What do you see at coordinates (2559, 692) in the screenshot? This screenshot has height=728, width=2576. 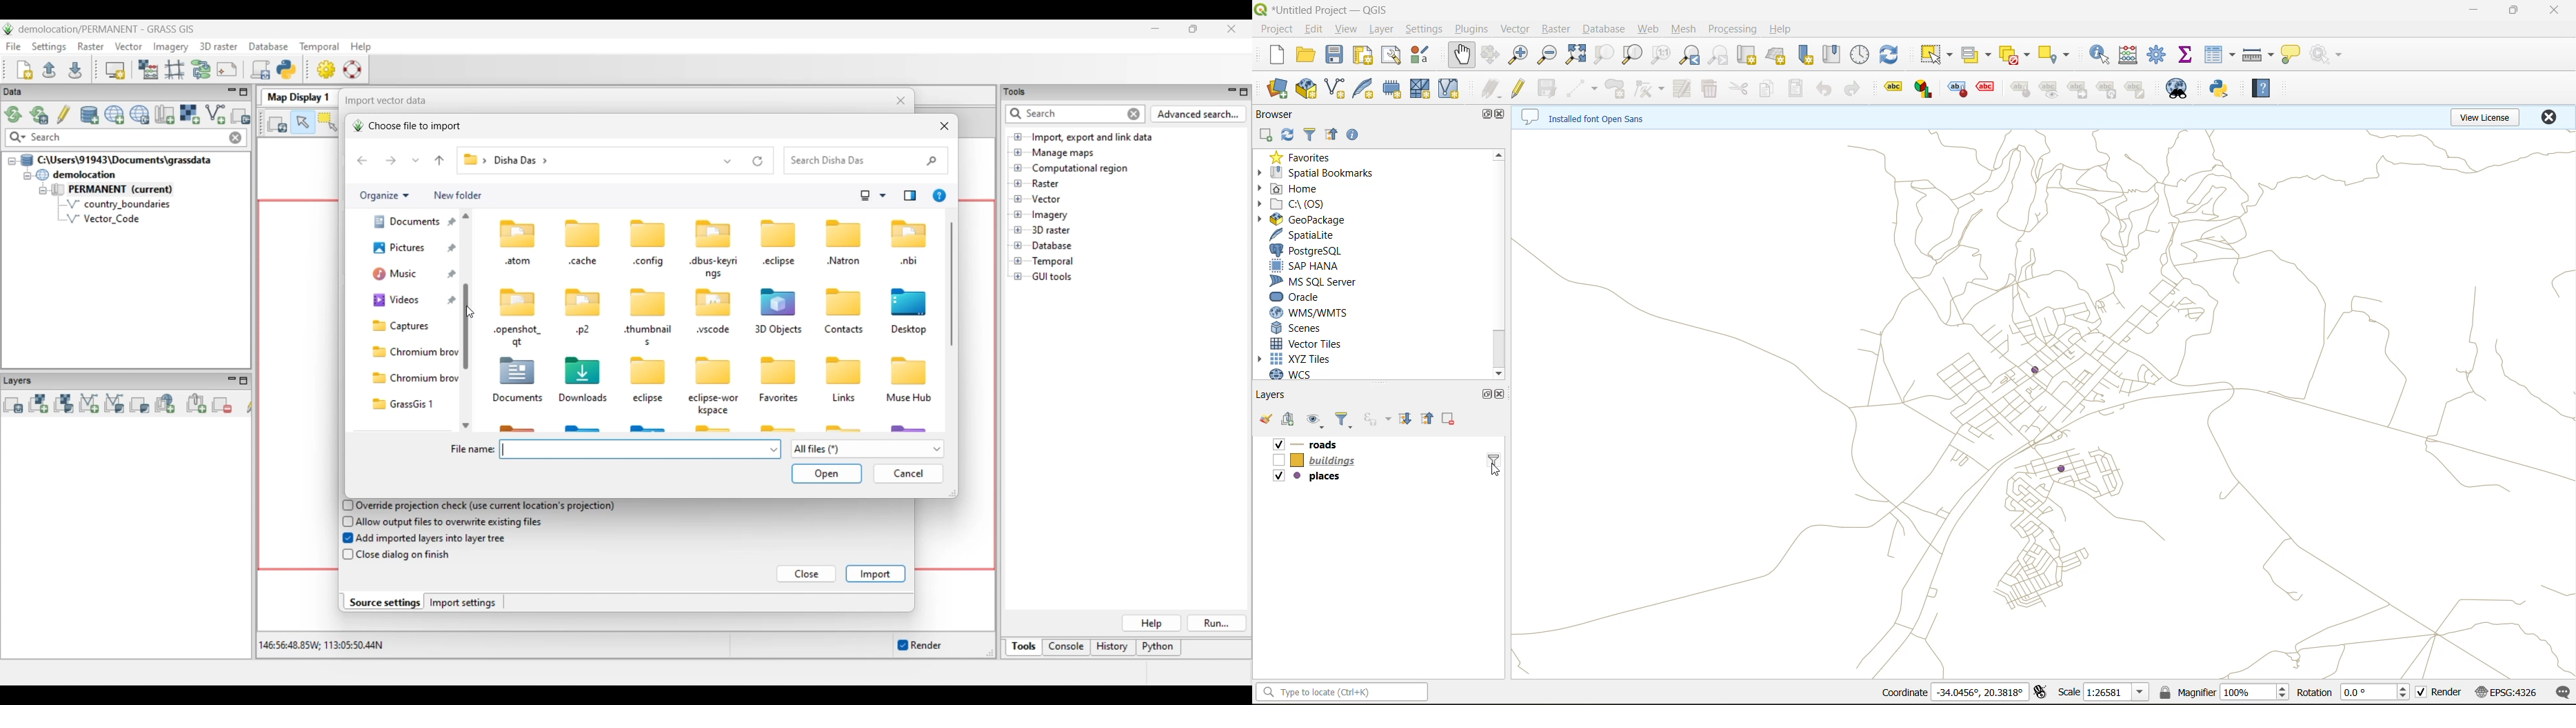 I see `log messages` at bounding box center [2559, 692].